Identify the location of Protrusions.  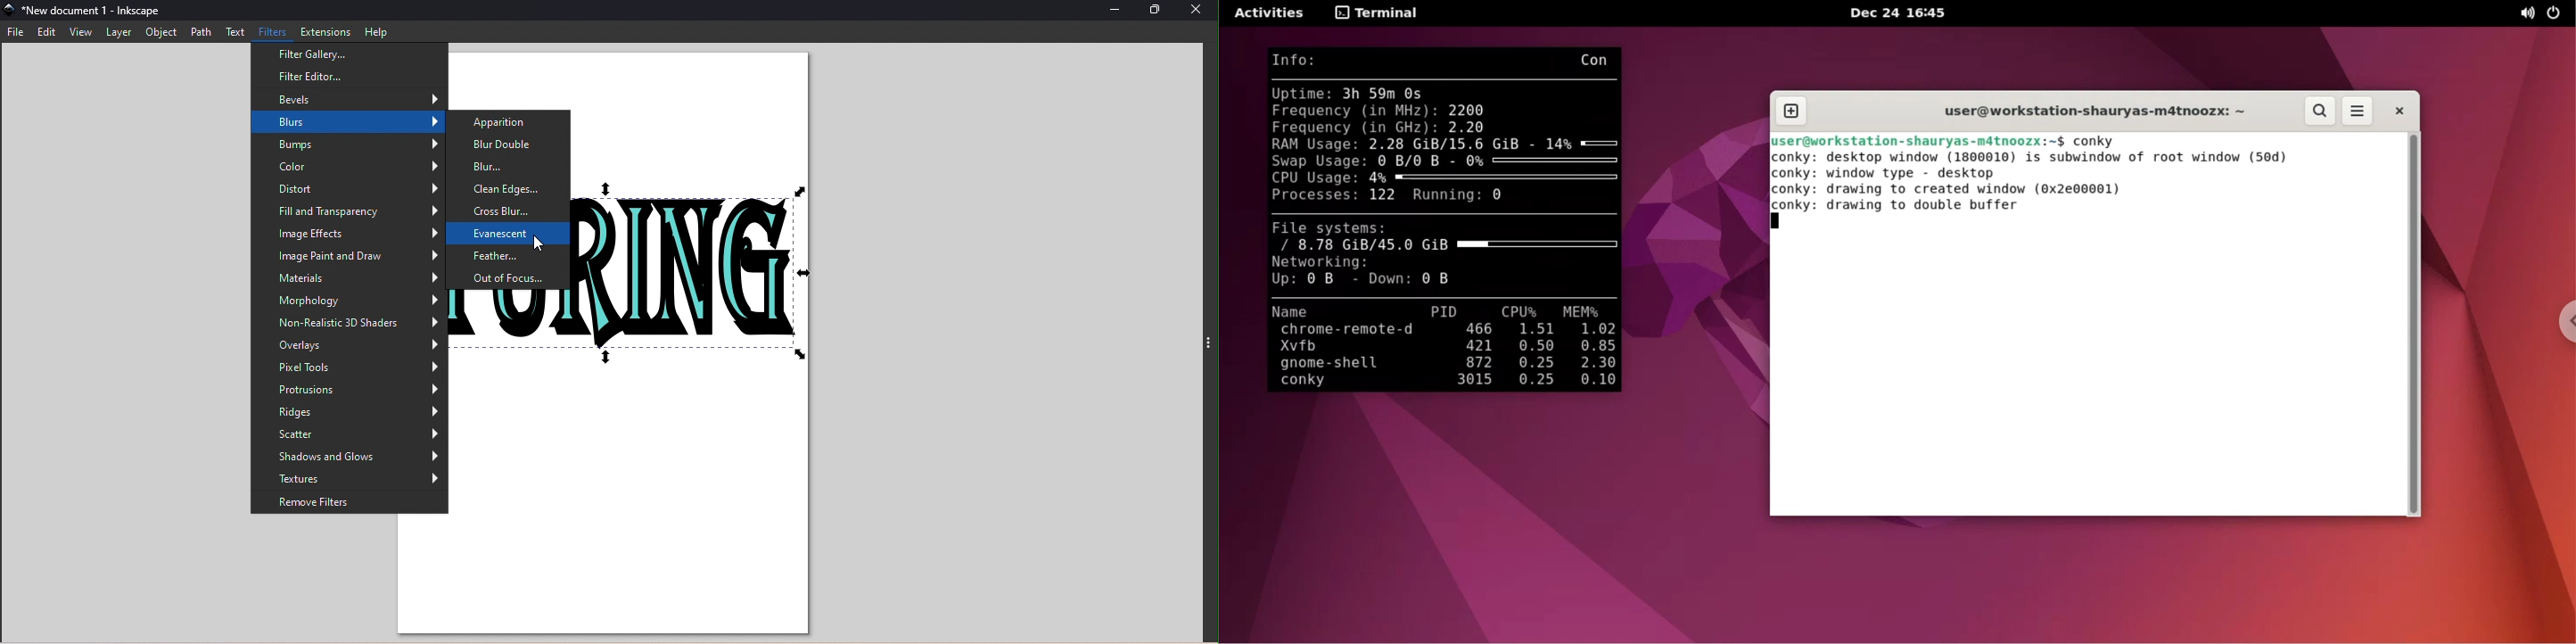
(348, 387).